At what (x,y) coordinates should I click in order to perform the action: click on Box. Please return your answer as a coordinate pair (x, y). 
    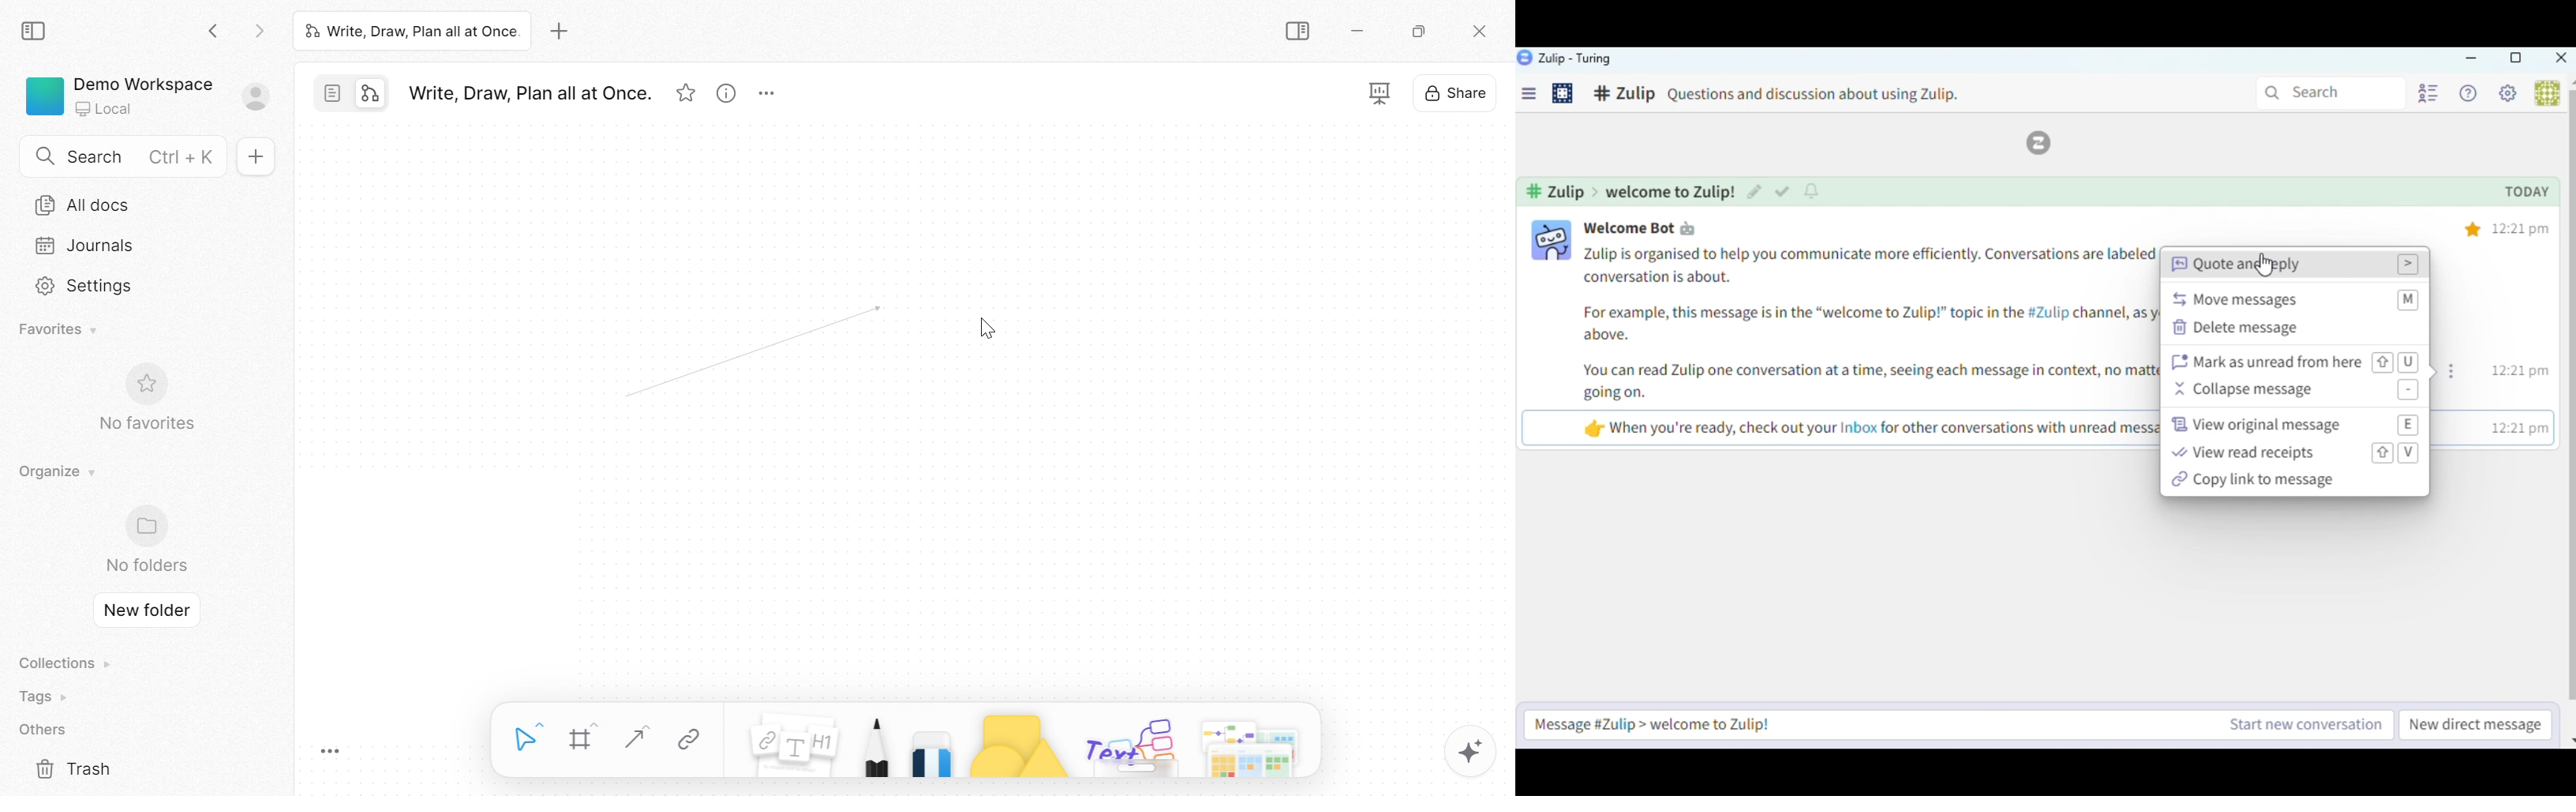
    Looking at the image, I should click on (2515, 58).